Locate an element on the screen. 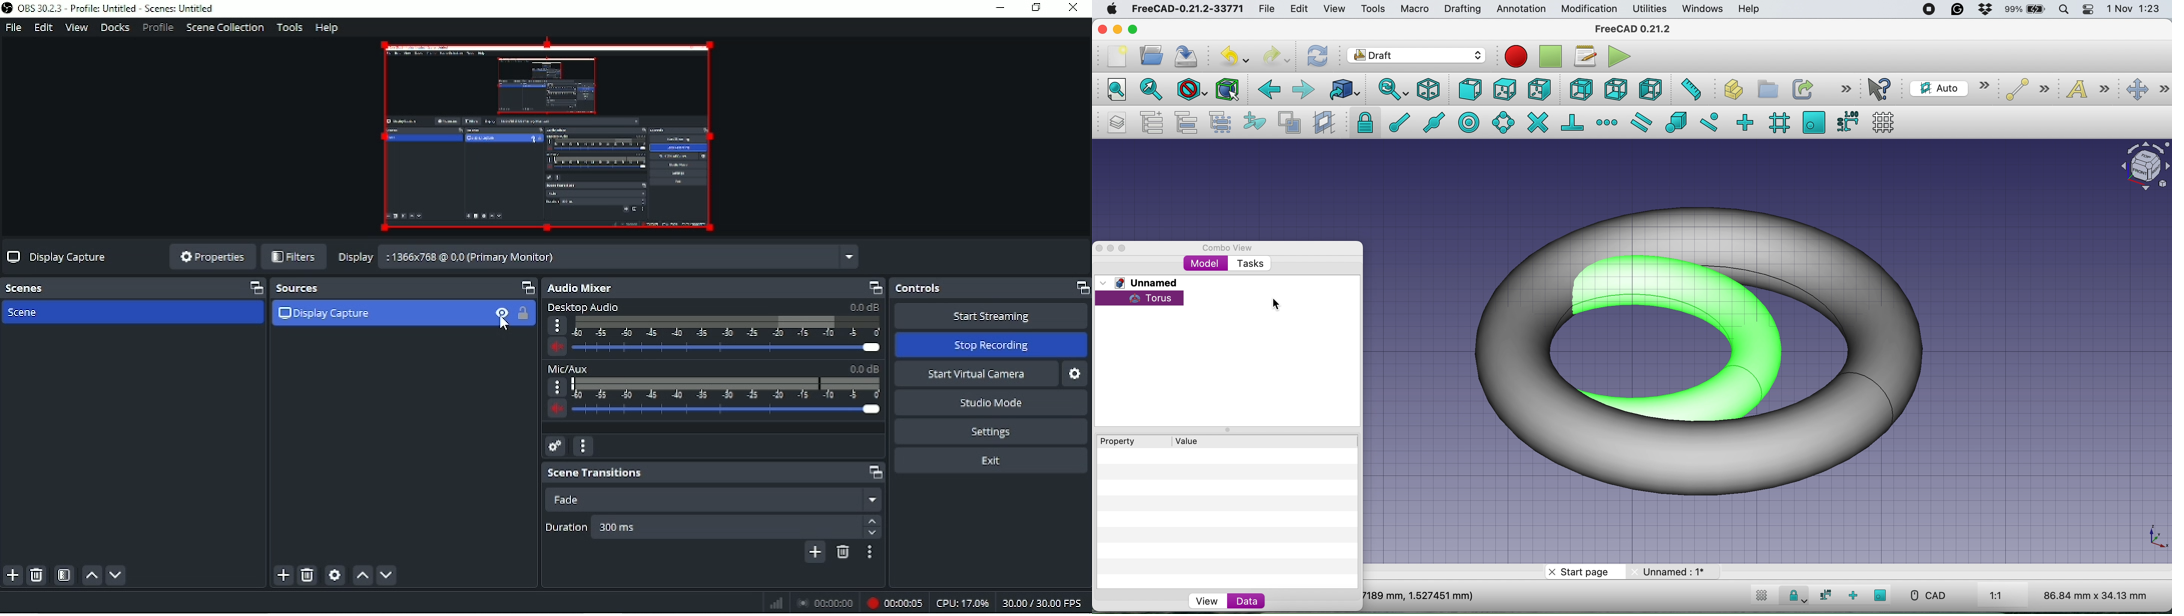  CPU is located at coordinates (962, 603).